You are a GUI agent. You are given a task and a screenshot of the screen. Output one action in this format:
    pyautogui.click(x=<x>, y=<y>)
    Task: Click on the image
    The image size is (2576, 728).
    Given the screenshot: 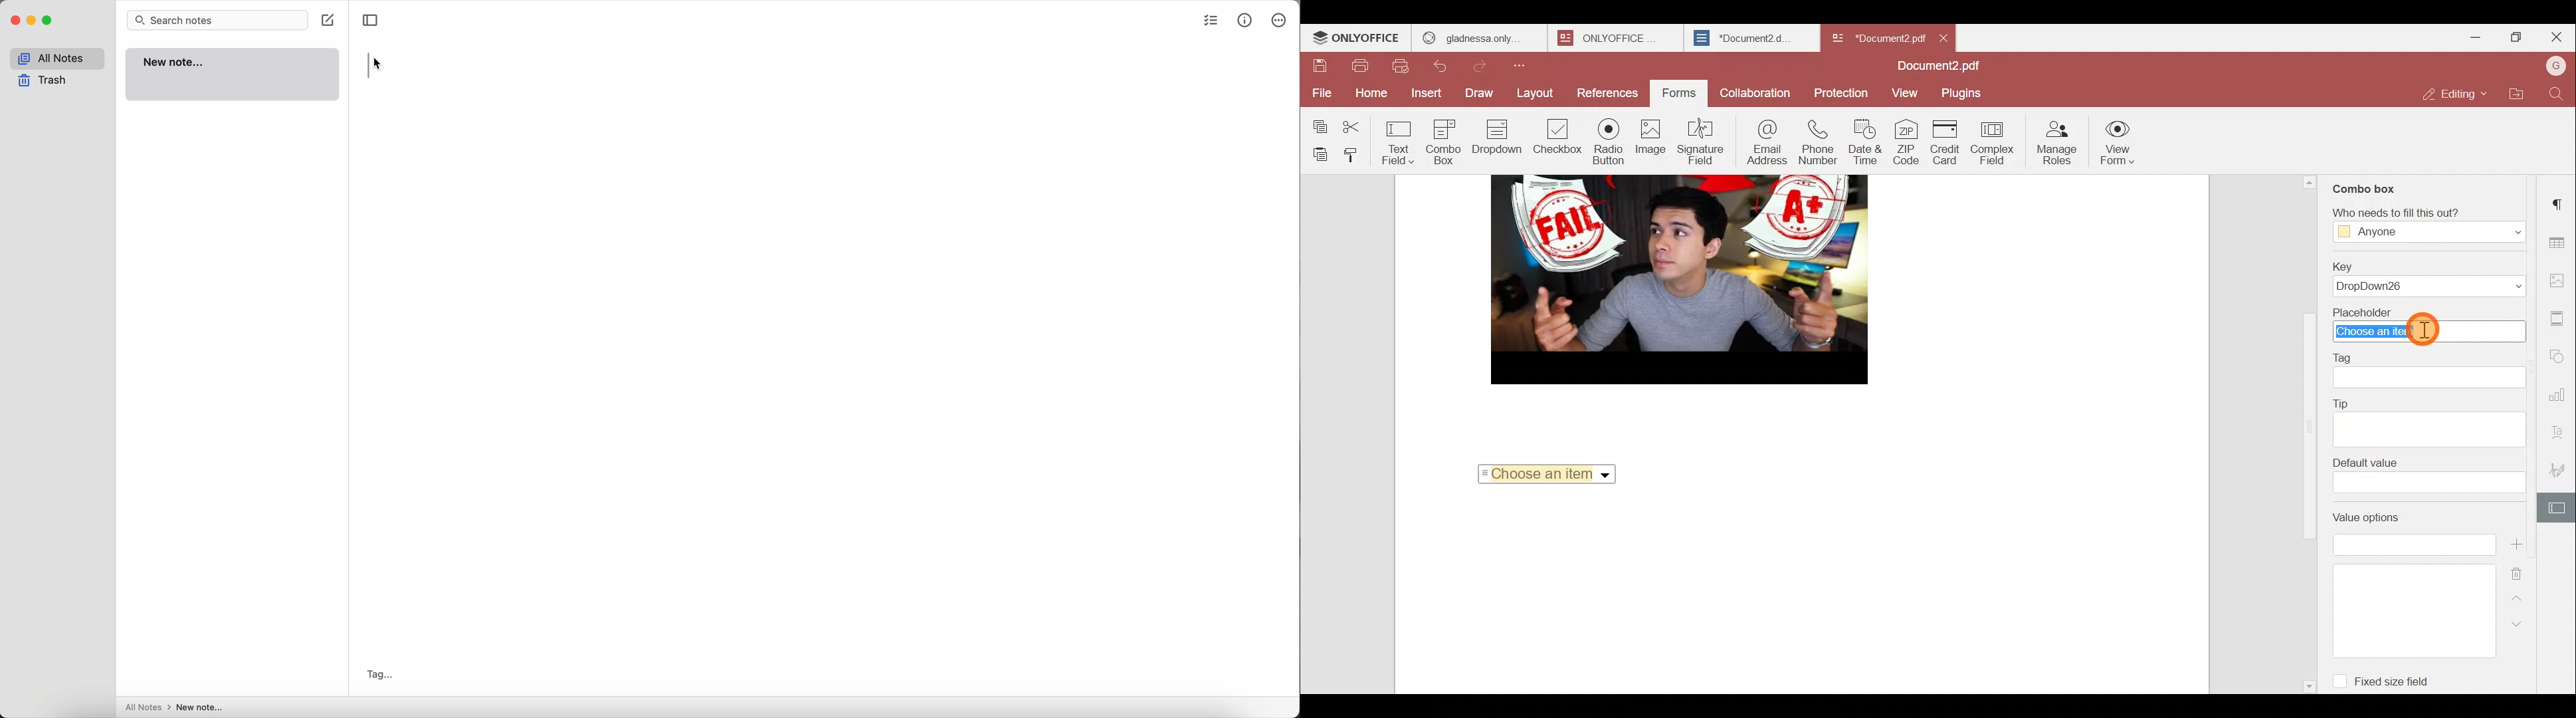 What is the action you would take?
    pyautogui.click(x=1678, y=279)
    